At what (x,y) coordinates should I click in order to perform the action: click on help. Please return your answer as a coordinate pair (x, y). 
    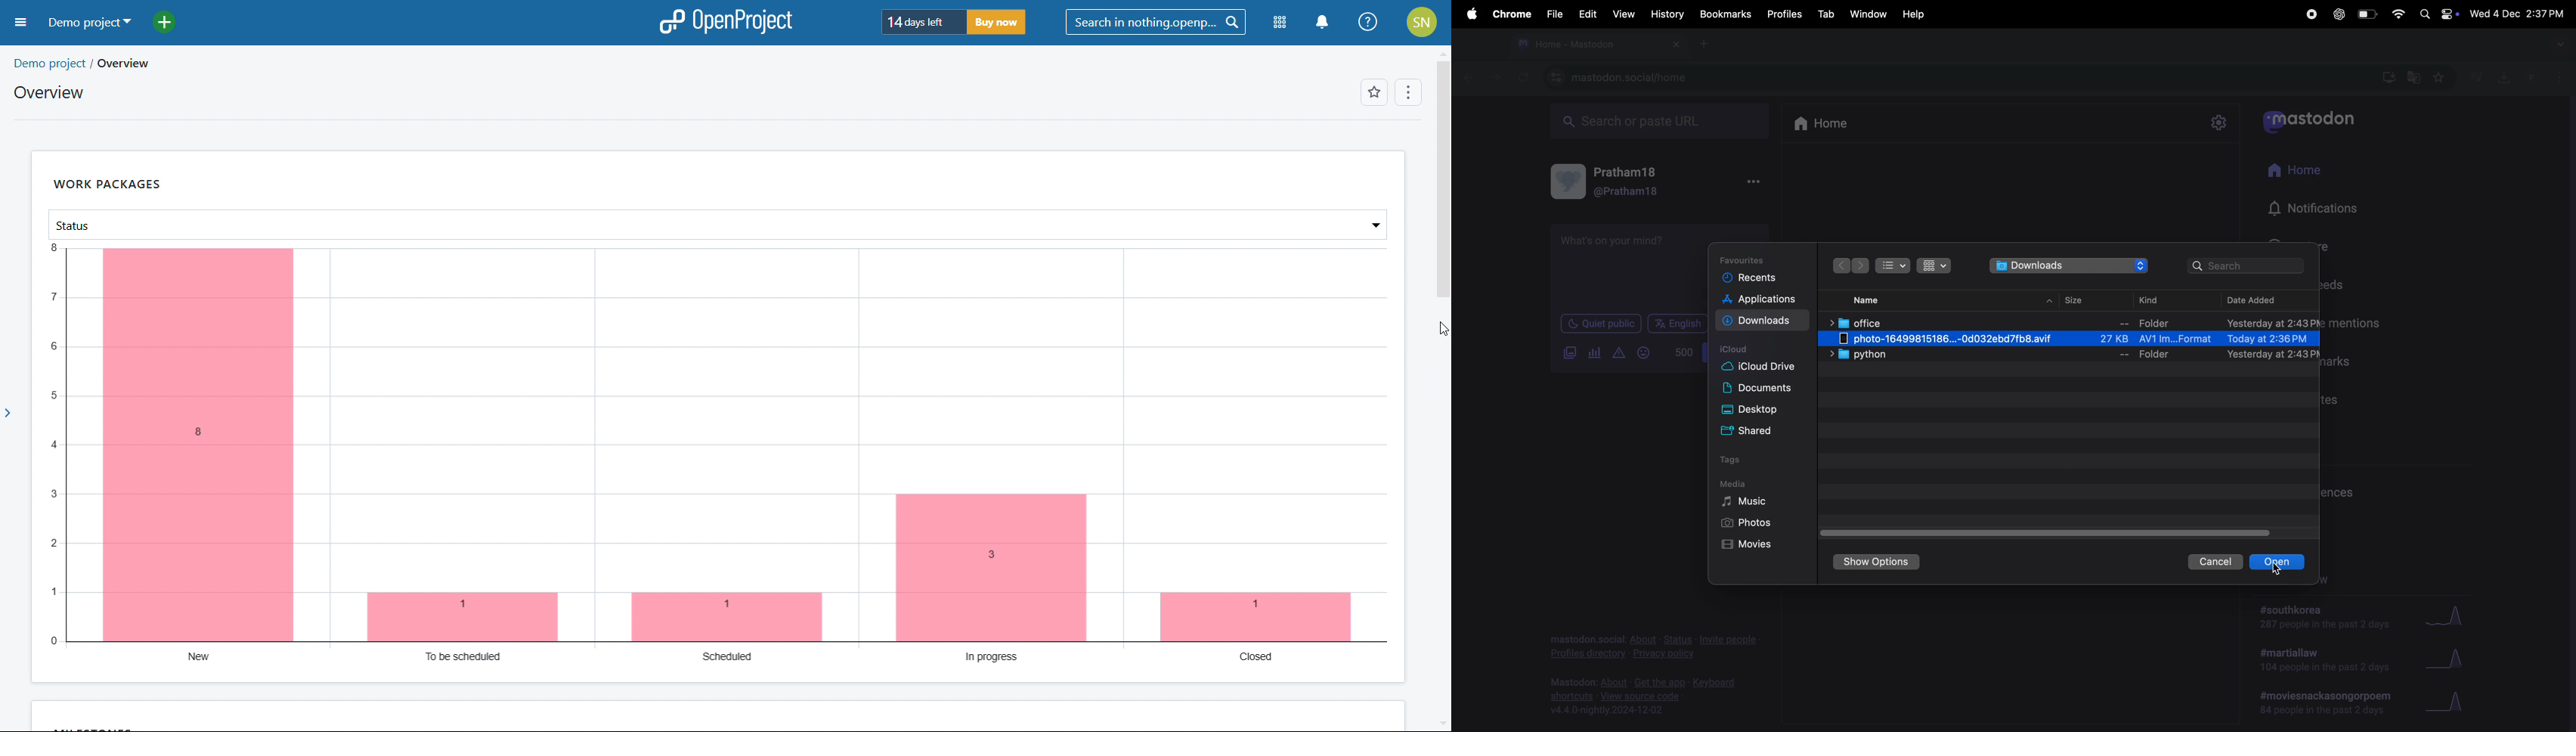
    Looking at the image, I should click on (1369, 23).